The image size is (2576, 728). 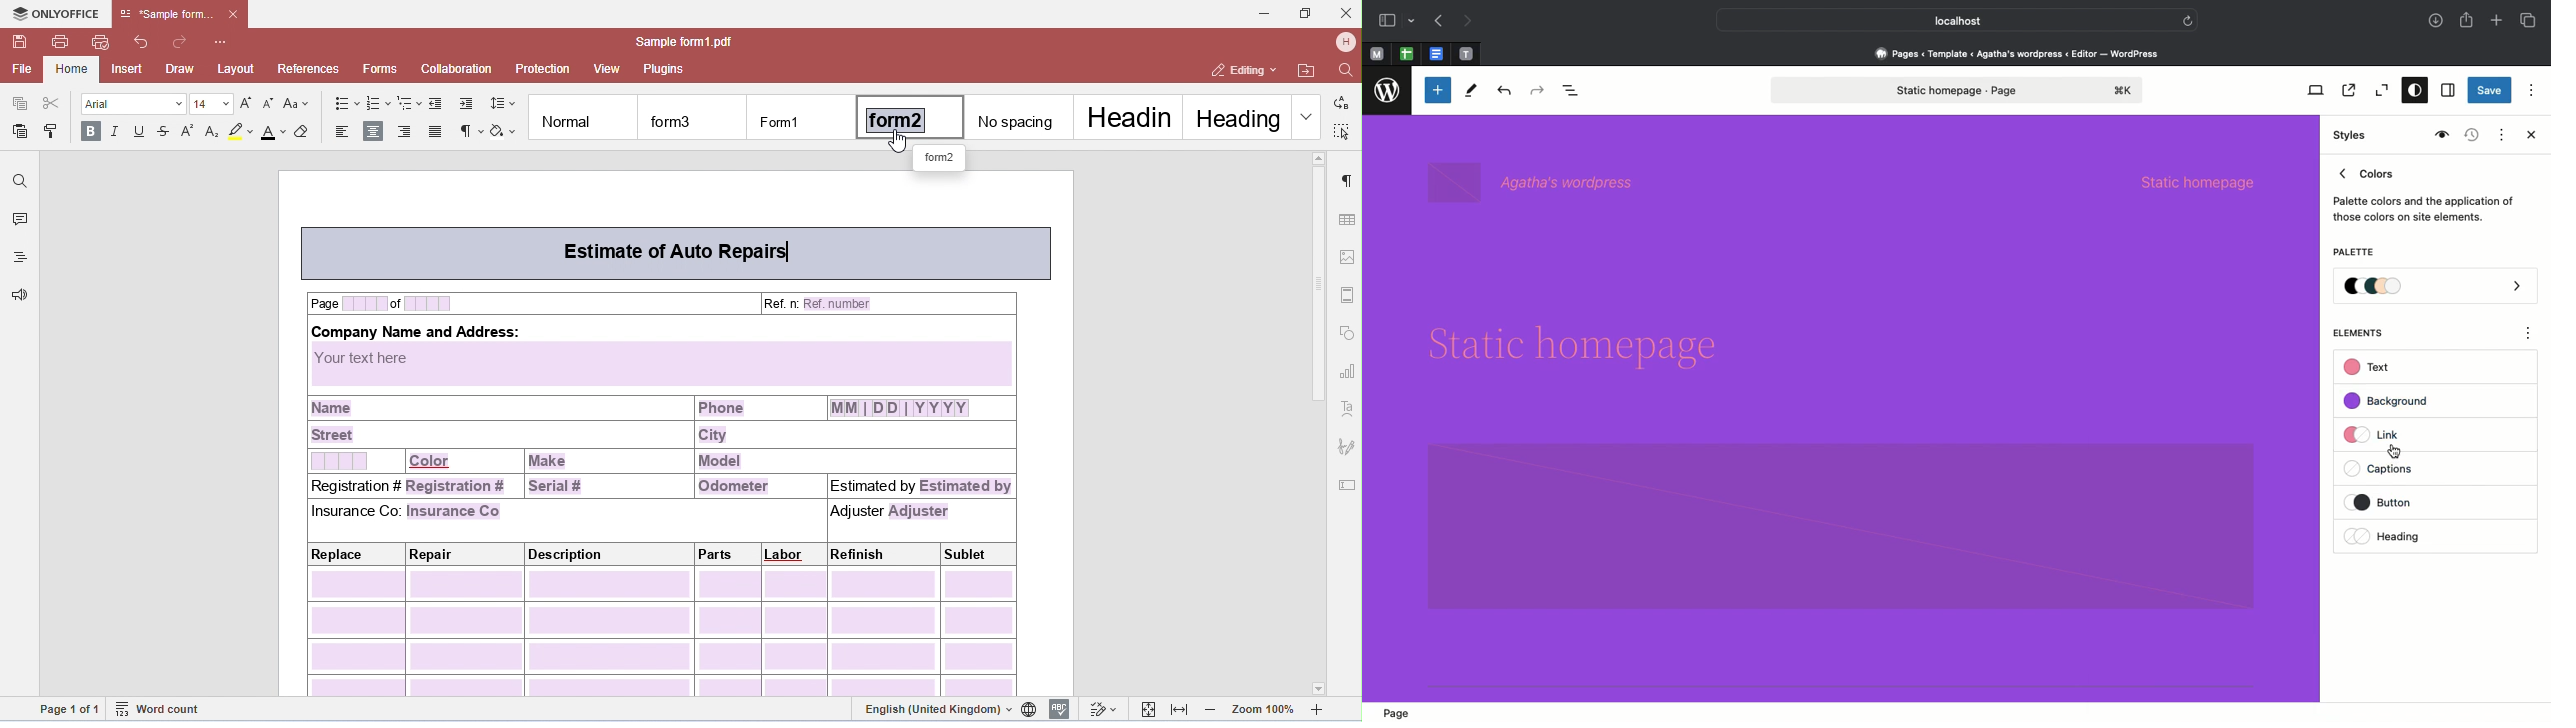 What do you see at coordinates (2367, 333) in the screenshot?
I see `Elements` at bounding box center [2367, 333].